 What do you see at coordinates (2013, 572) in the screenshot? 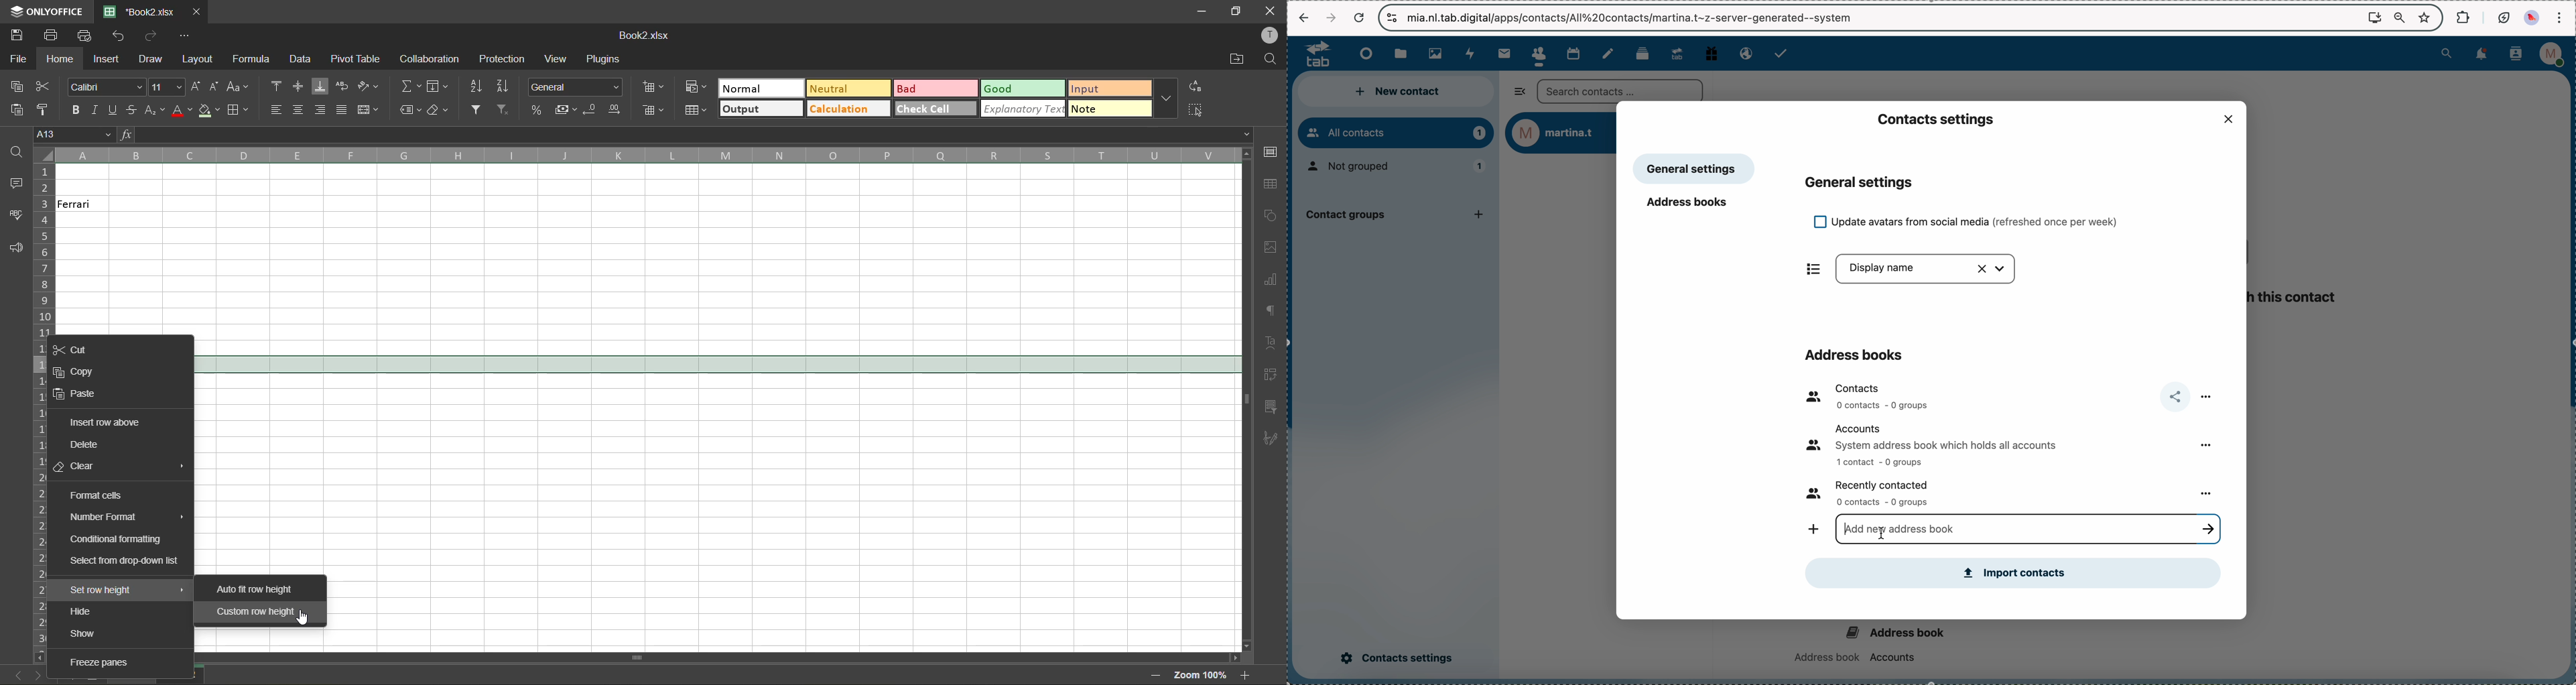
I see `import contacts` at bounding box center [2013, 572].